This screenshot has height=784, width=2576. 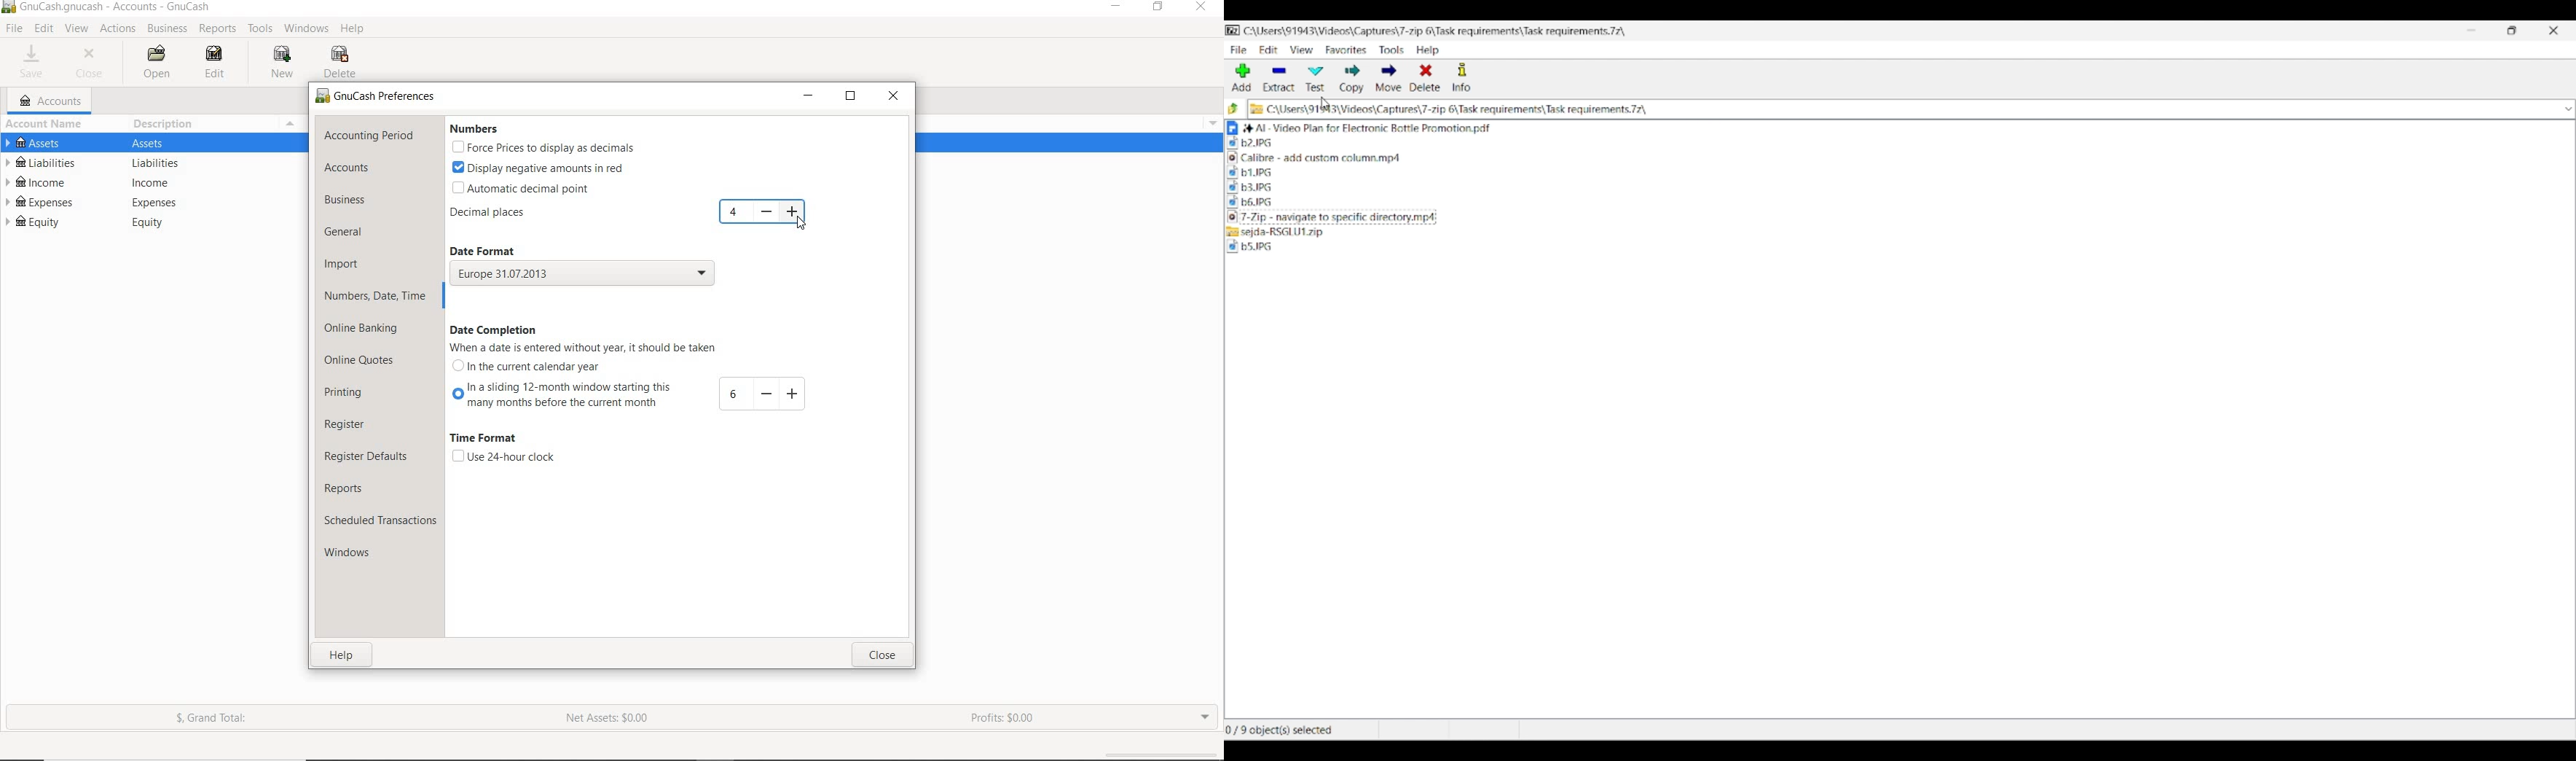 What do you see at coordinates (608, 719) in the screenshot?
I see `NET ASSETS` at bounding box center [608, 719].